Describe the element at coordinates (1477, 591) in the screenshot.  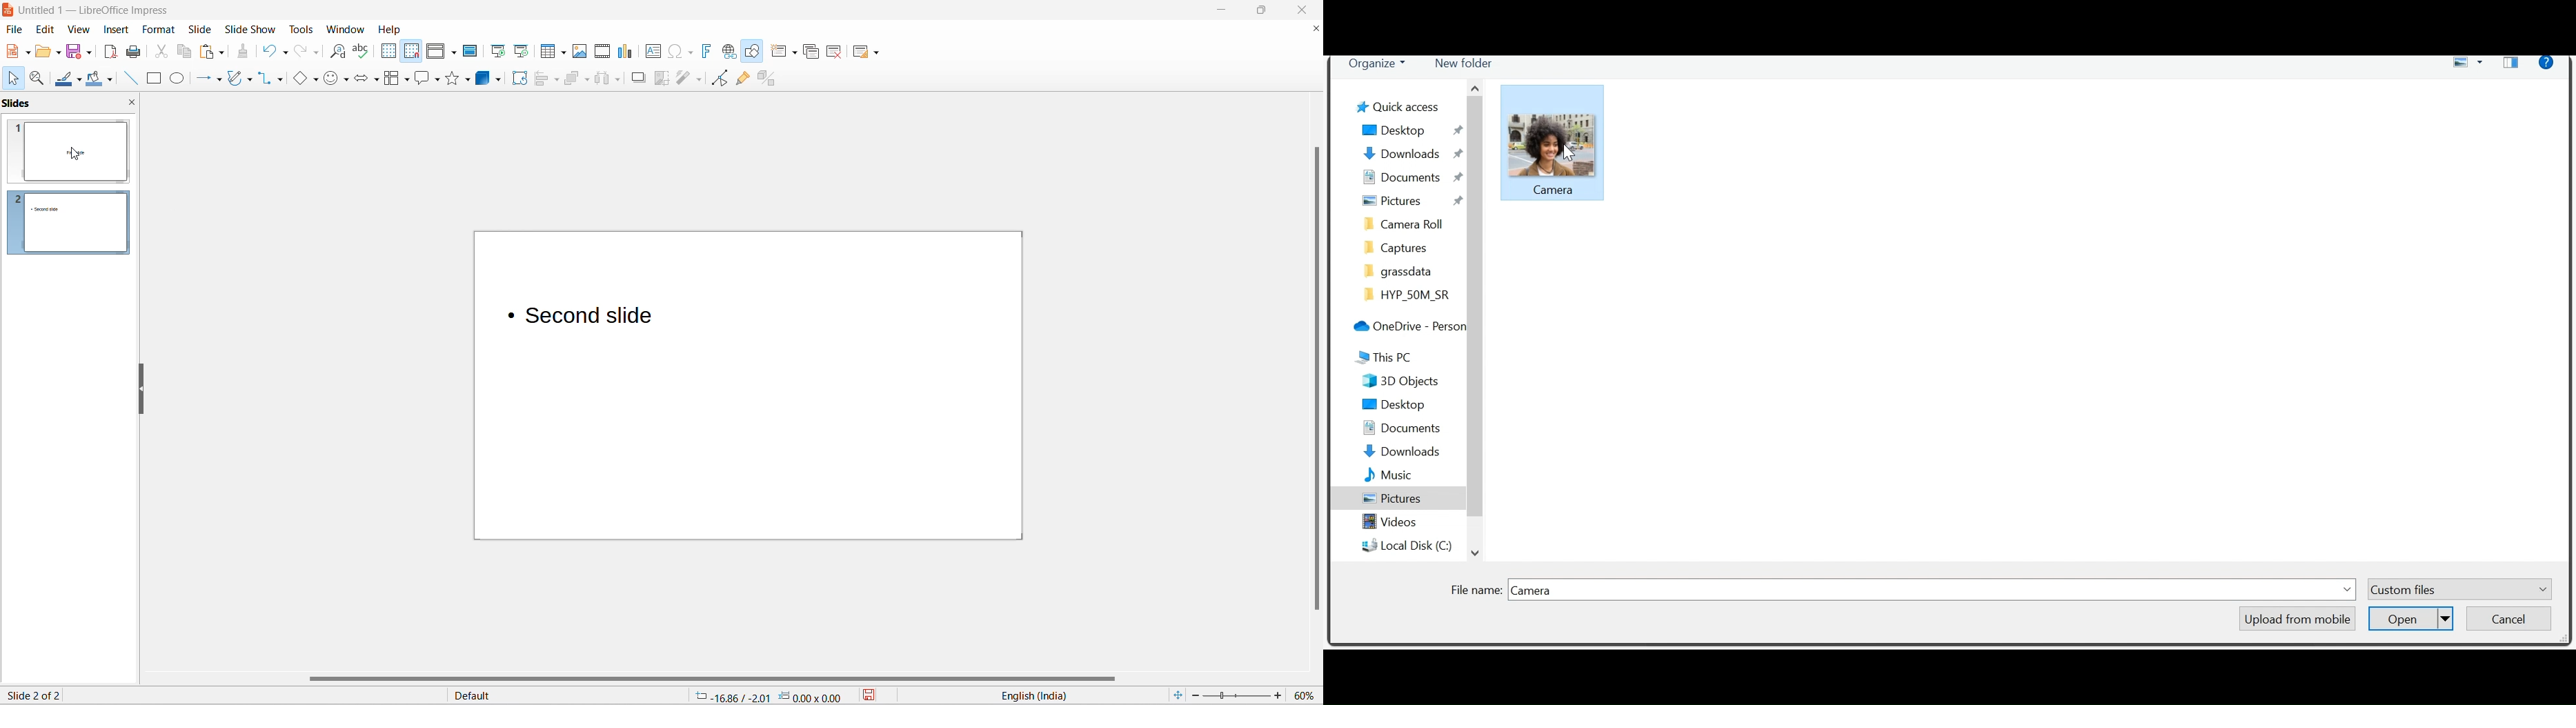
I see `File Name` at that location.